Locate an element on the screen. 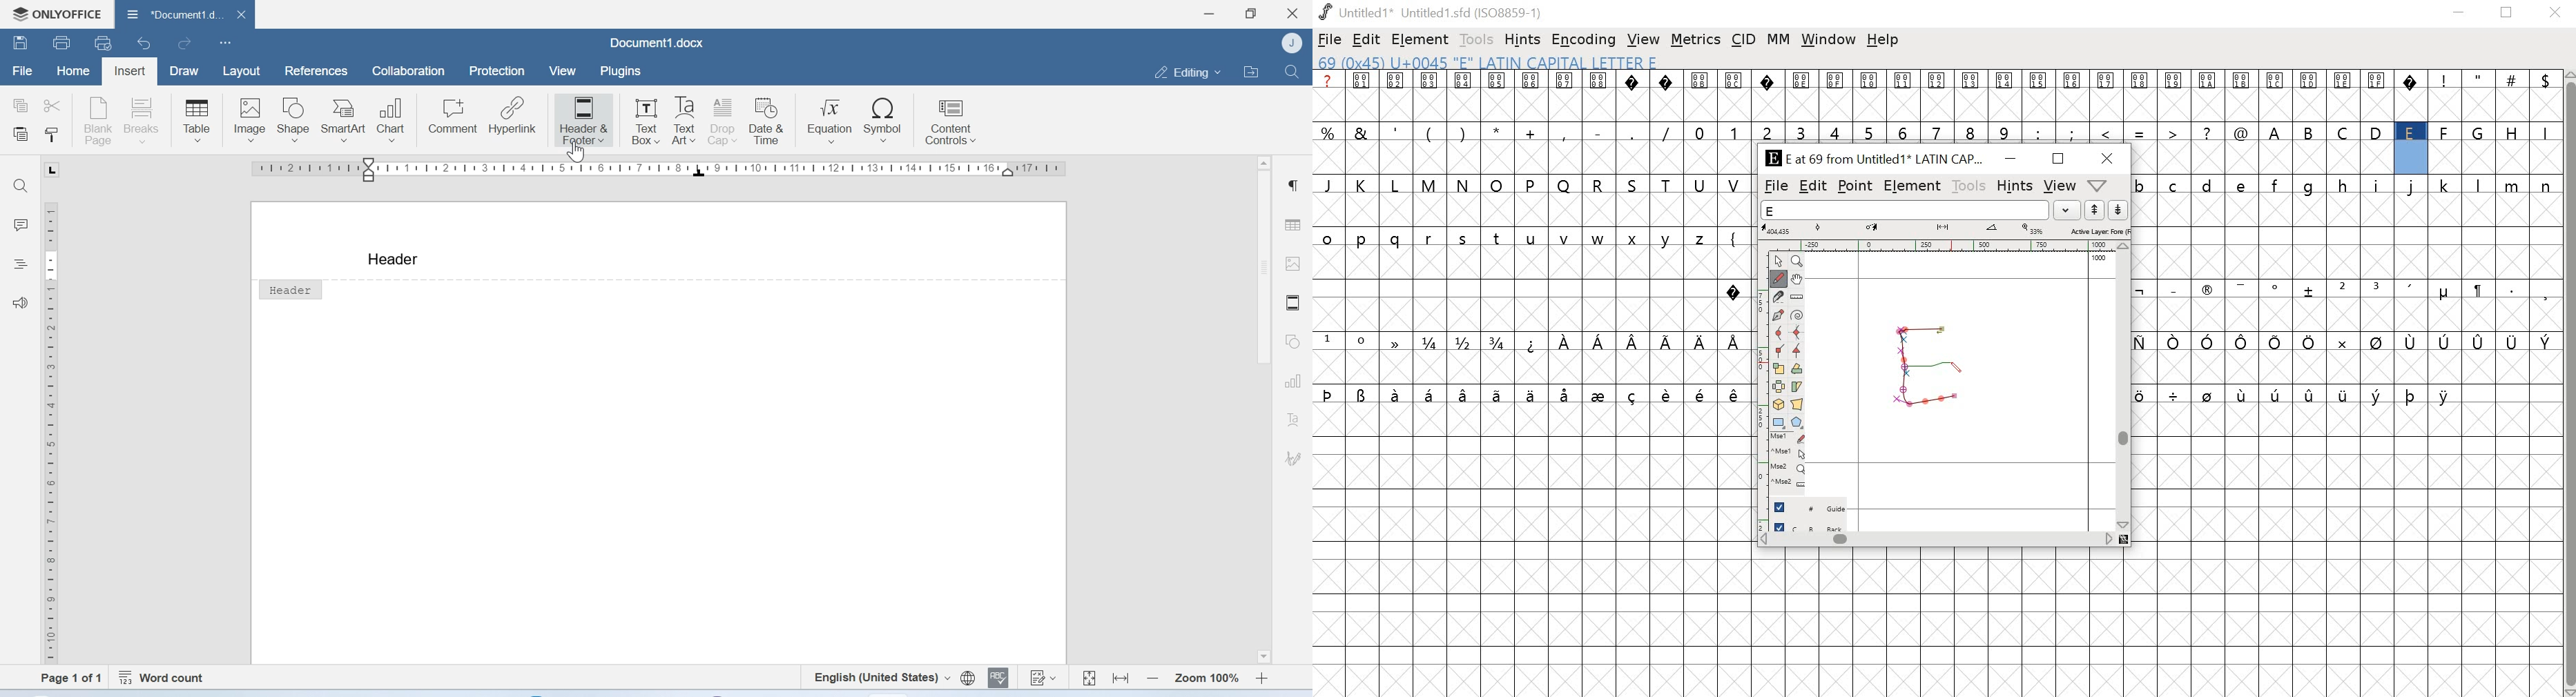  Headings is located at coordinates (23, 263).